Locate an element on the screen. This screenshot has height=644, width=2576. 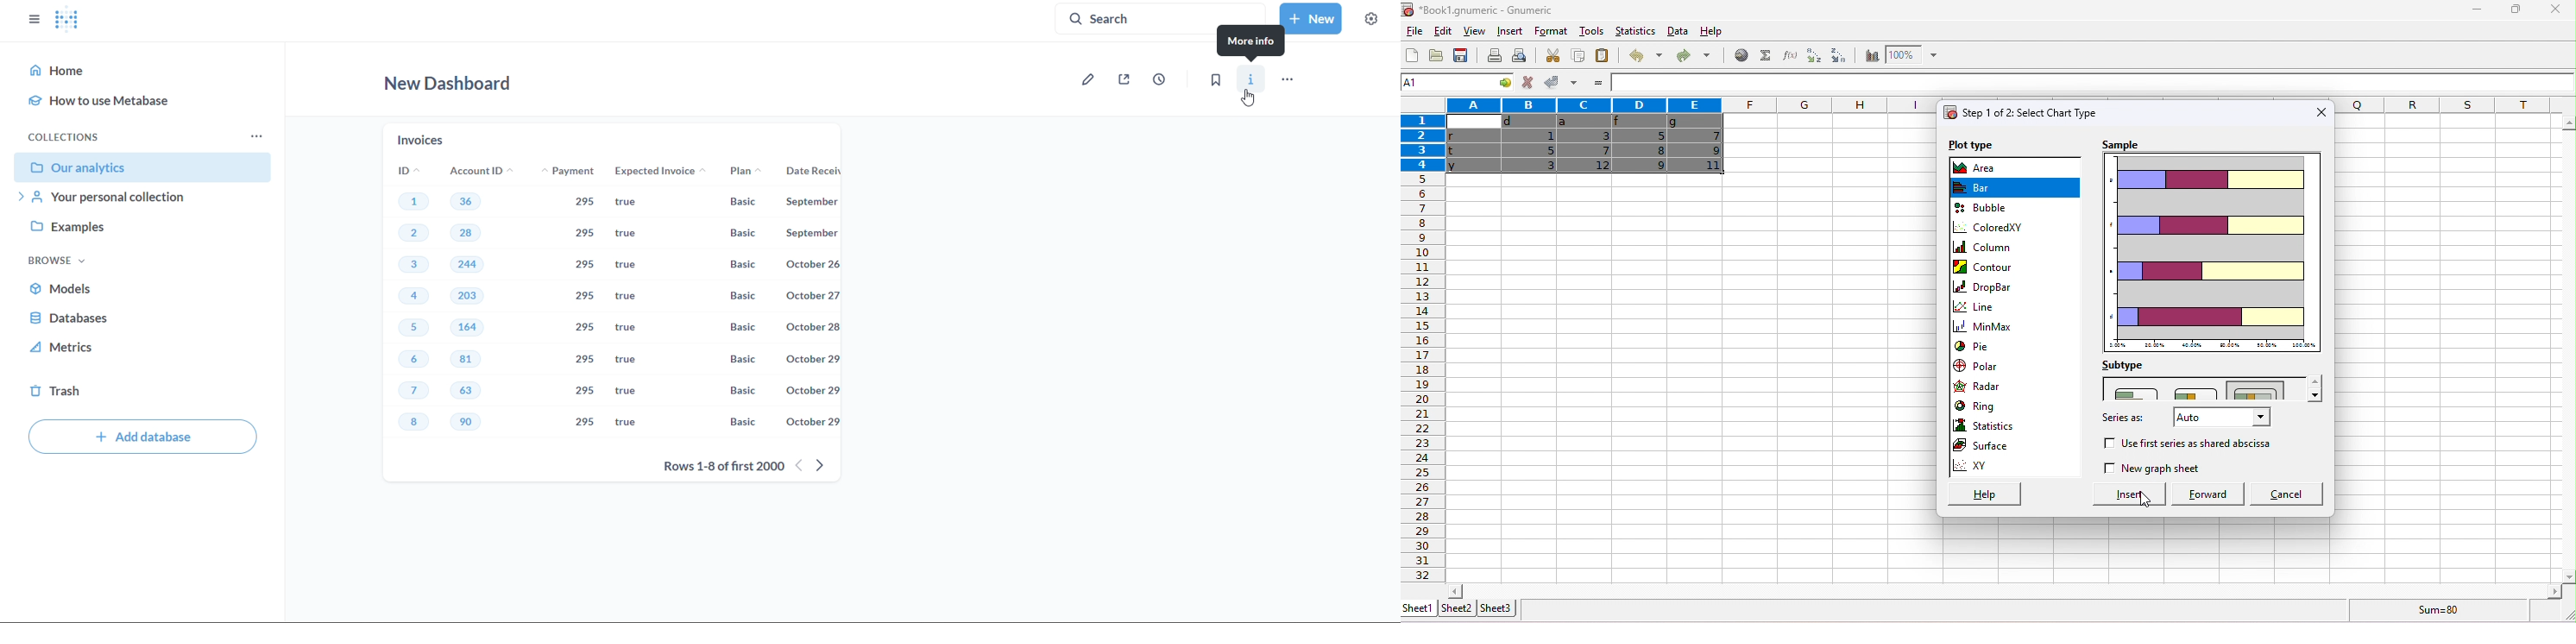
minor horizontal bars is located at coordinates (2193, 393).